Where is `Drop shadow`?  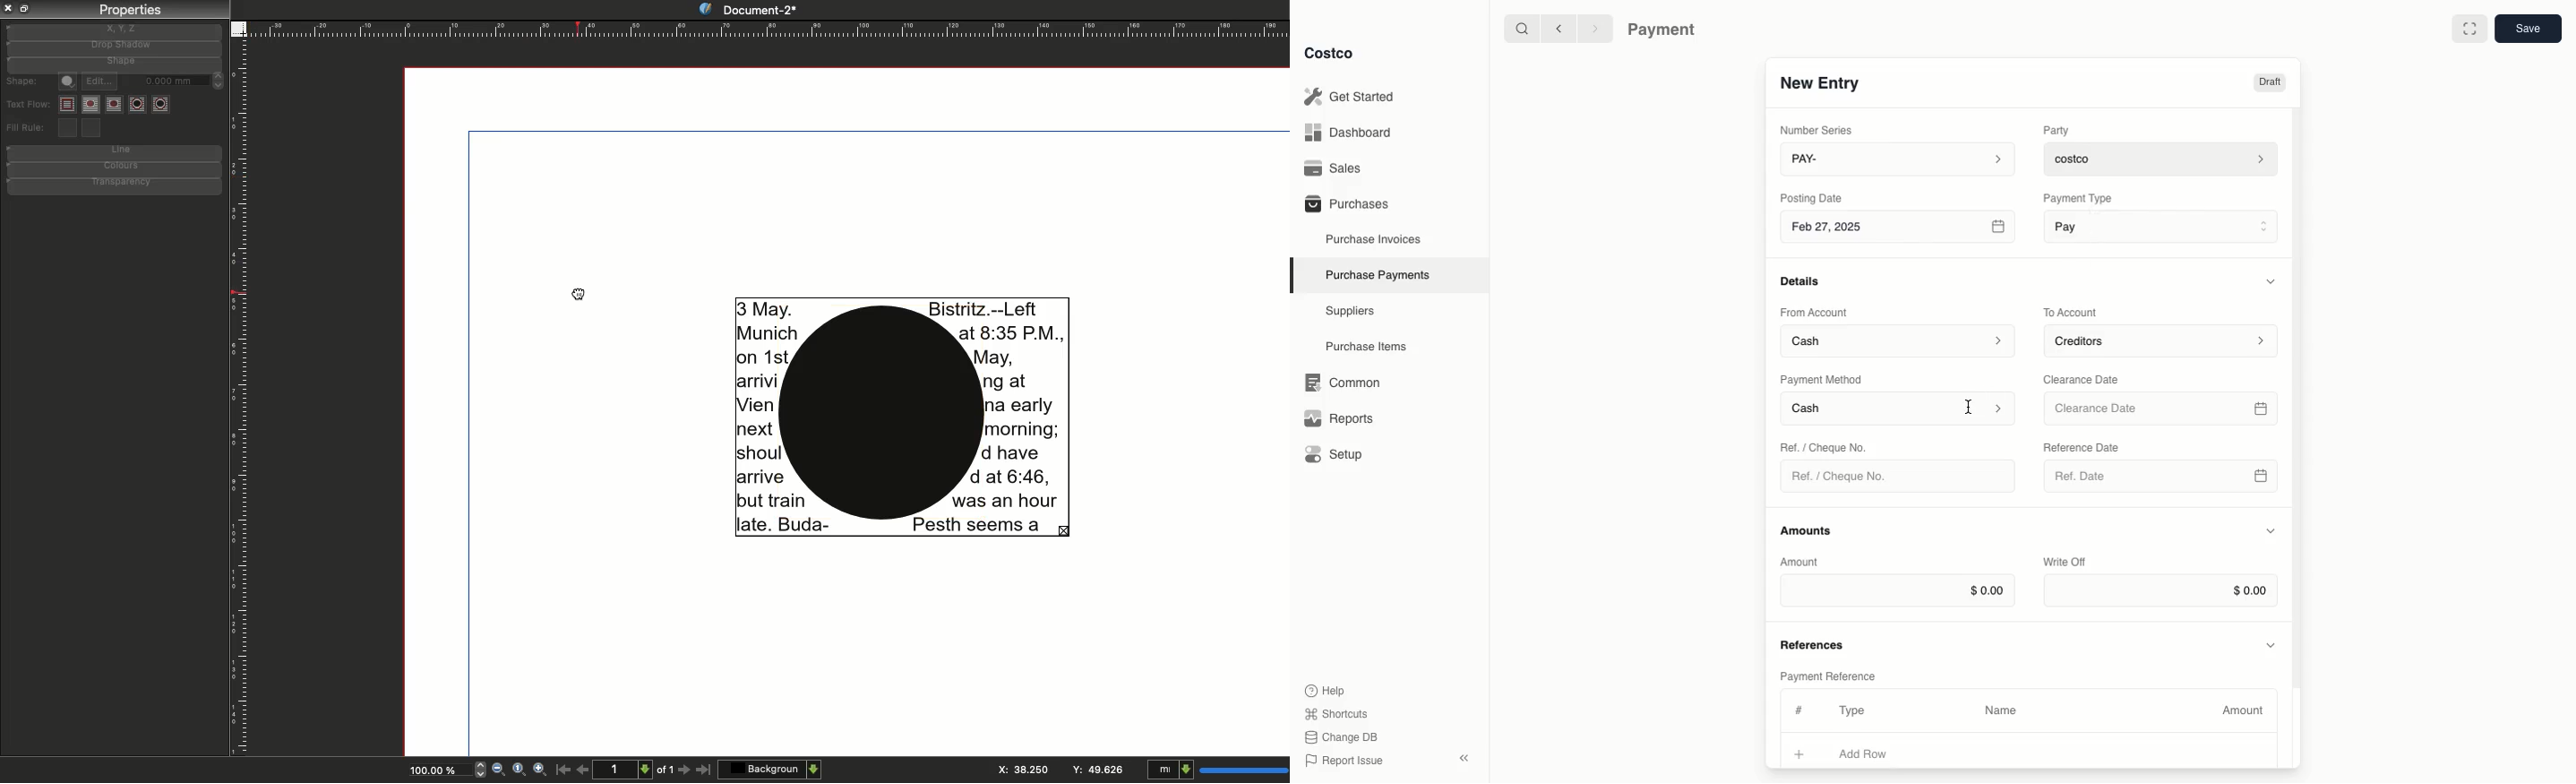
Drop shadow is located at coordinates (114, 45).